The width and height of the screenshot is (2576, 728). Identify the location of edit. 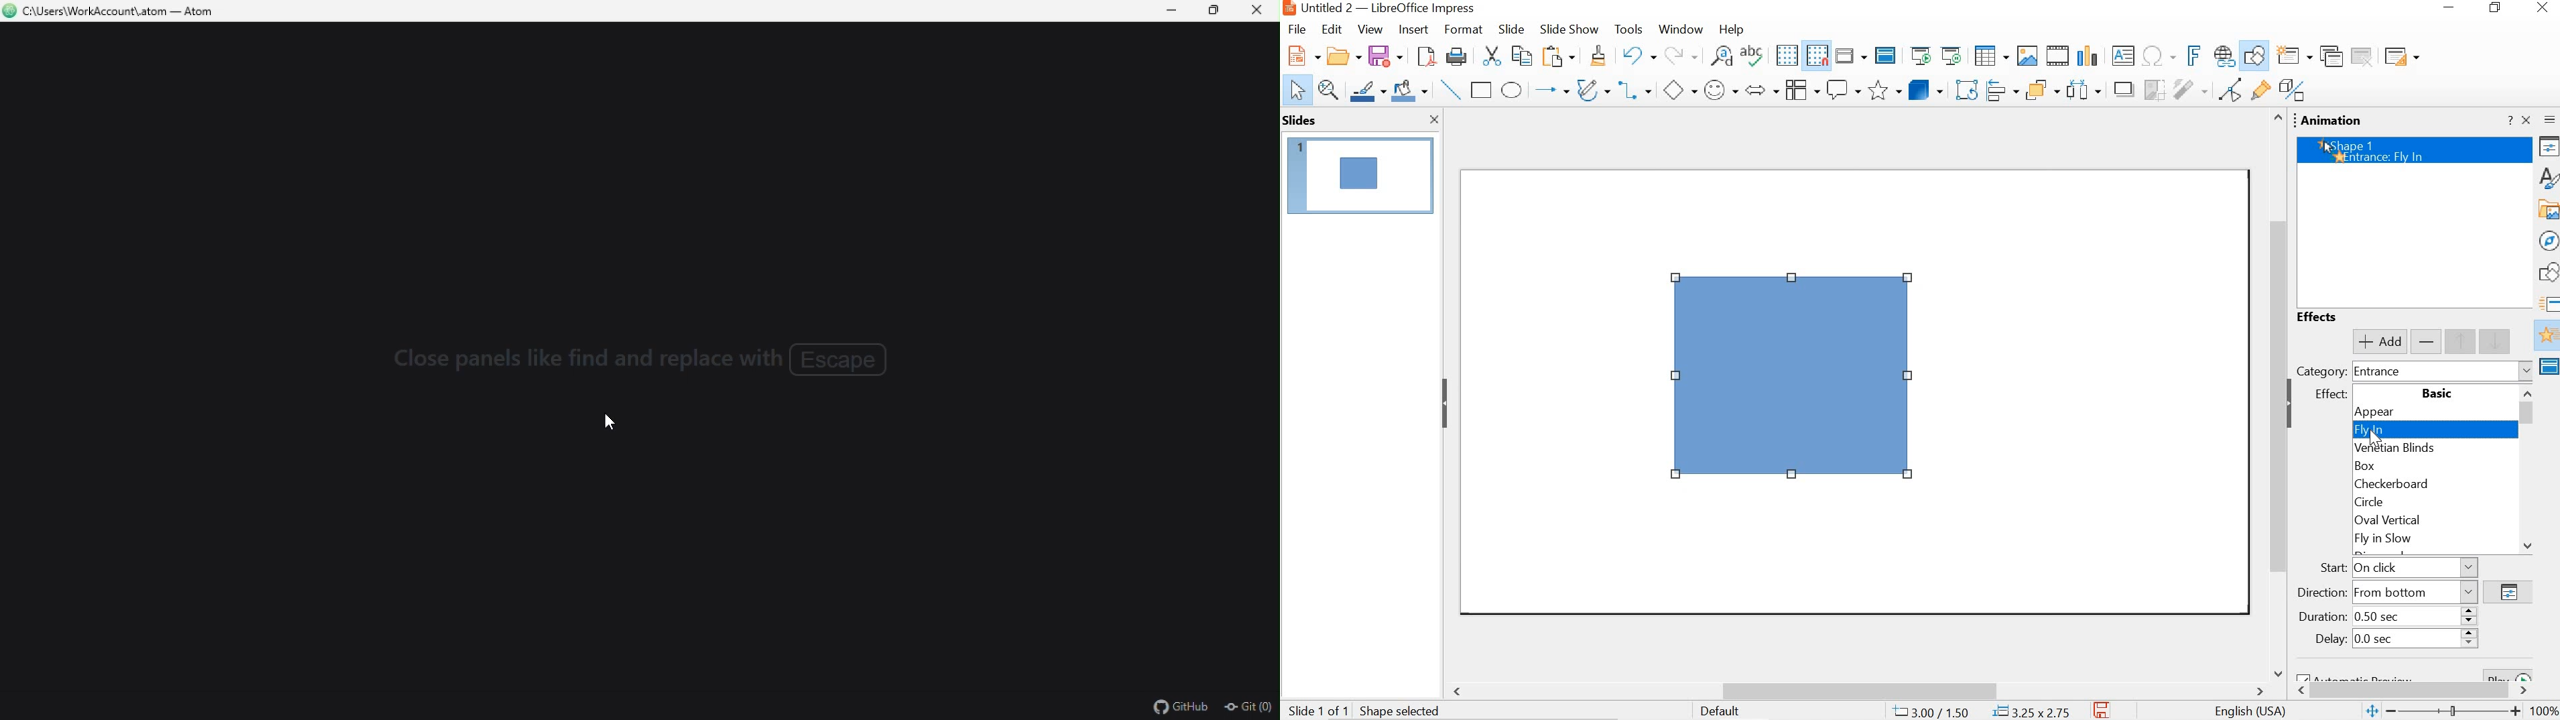
(1332, 31).